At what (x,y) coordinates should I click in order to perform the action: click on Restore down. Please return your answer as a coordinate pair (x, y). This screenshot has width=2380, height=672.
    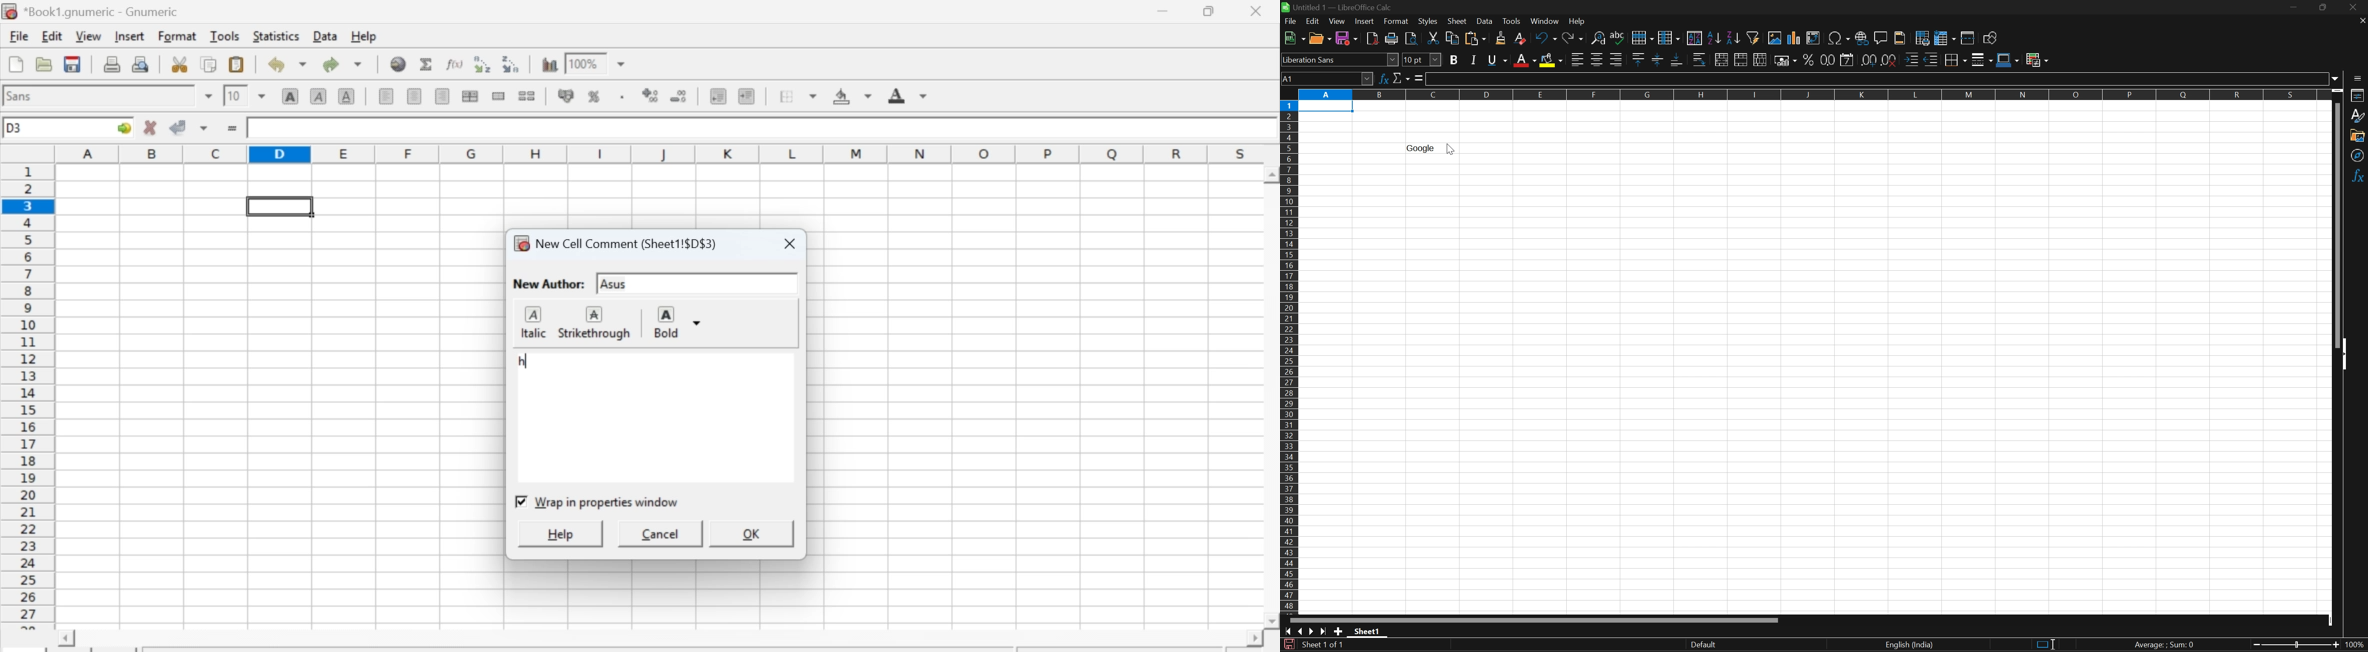
    Looking at the image, I should click on (2323, 9).